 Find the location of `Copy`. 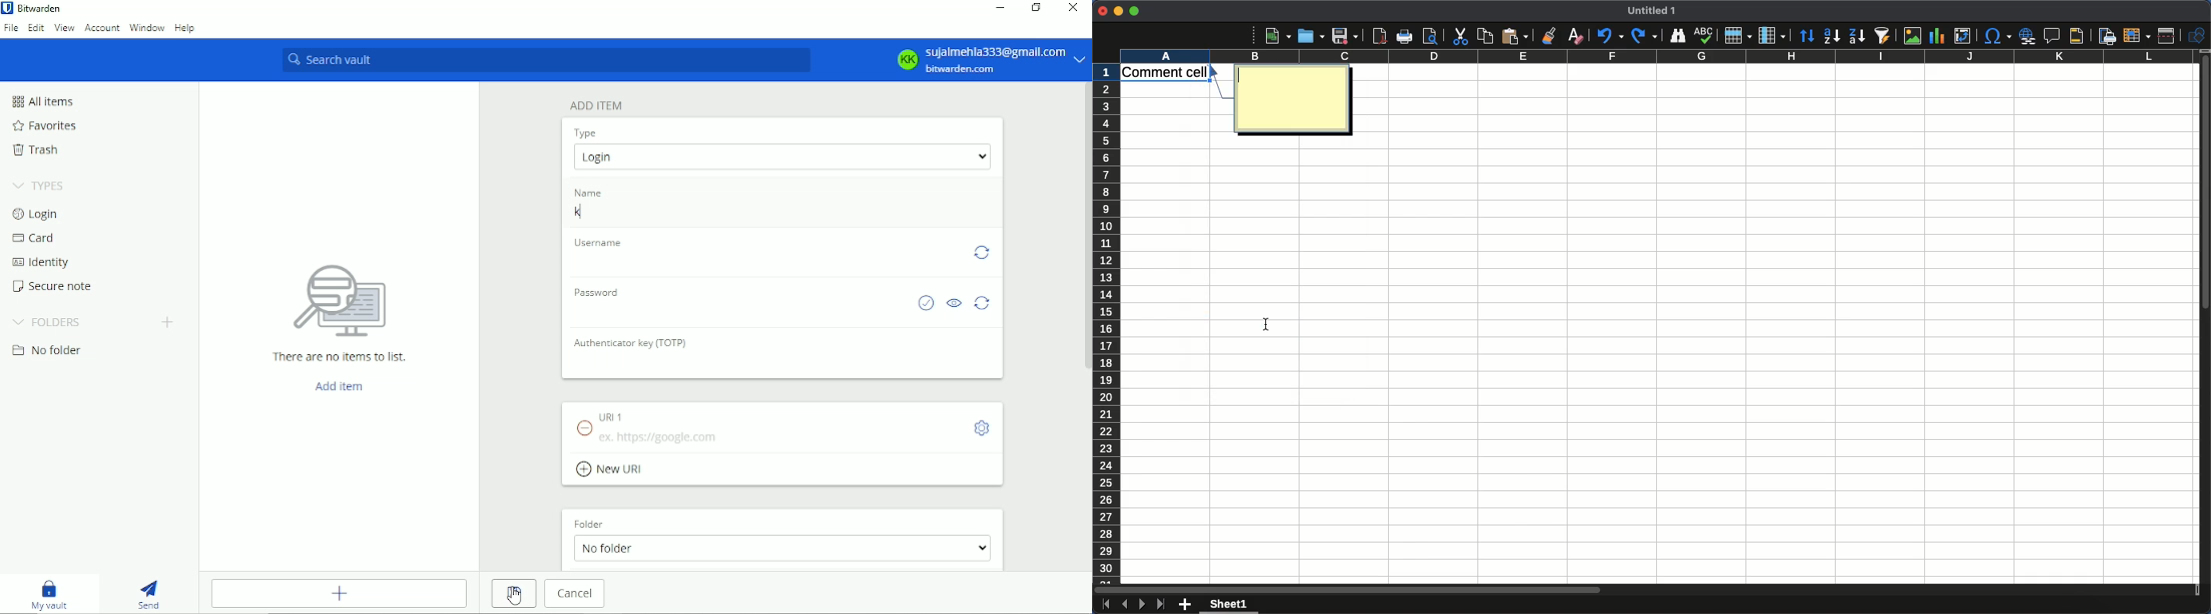

Copy is located at coordinates (1486, 35).